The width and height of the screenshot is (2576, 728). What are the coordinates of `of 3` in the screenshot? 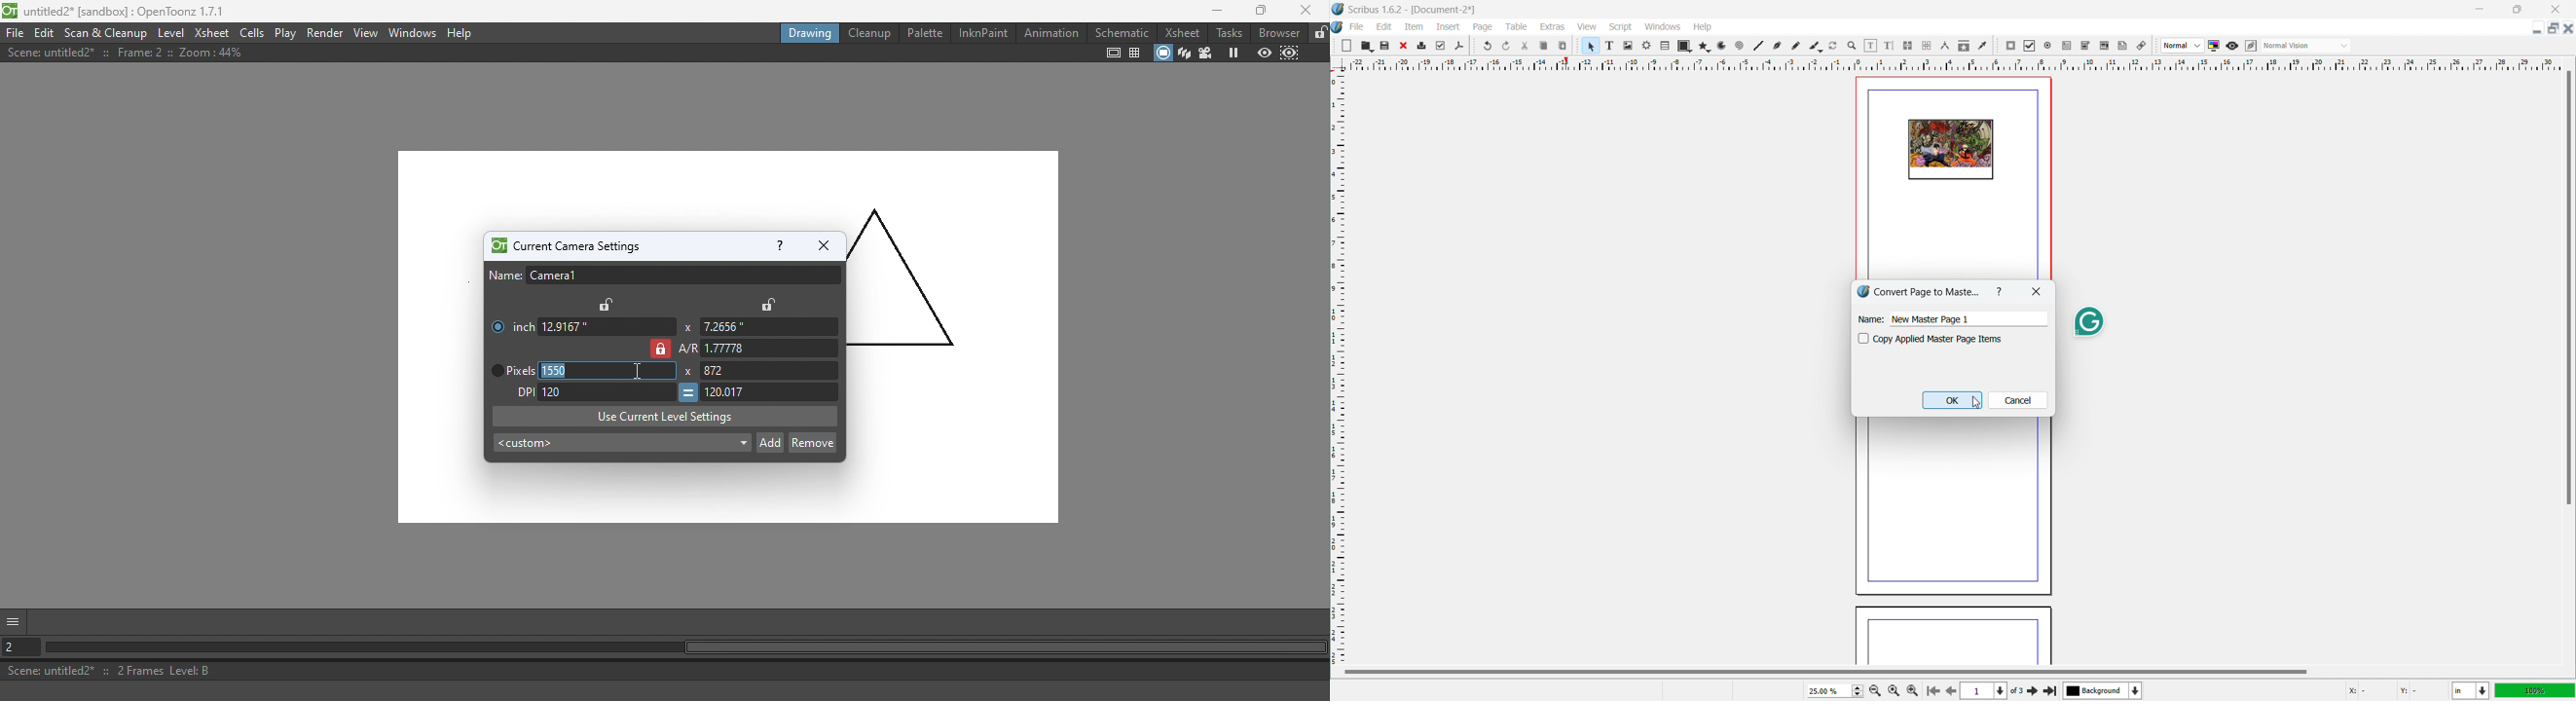 It's located at (2017, 691).